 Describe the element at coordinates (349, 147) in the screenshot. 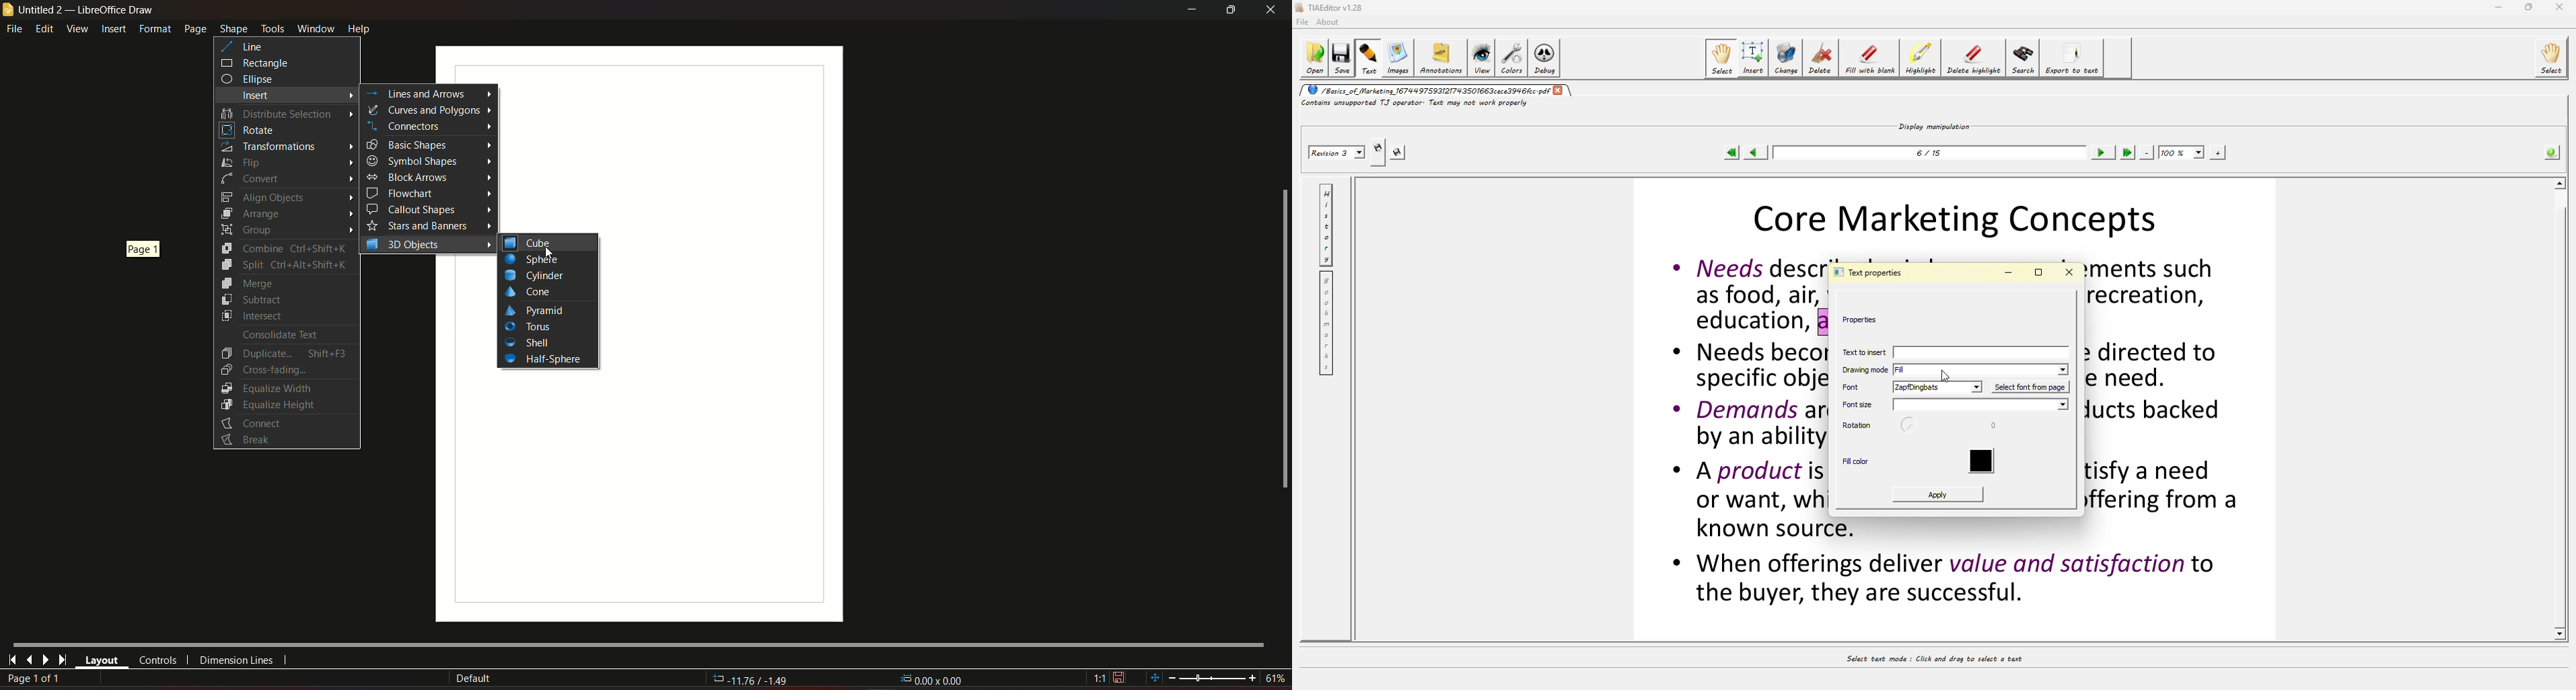

I see `Arrow` at that location.